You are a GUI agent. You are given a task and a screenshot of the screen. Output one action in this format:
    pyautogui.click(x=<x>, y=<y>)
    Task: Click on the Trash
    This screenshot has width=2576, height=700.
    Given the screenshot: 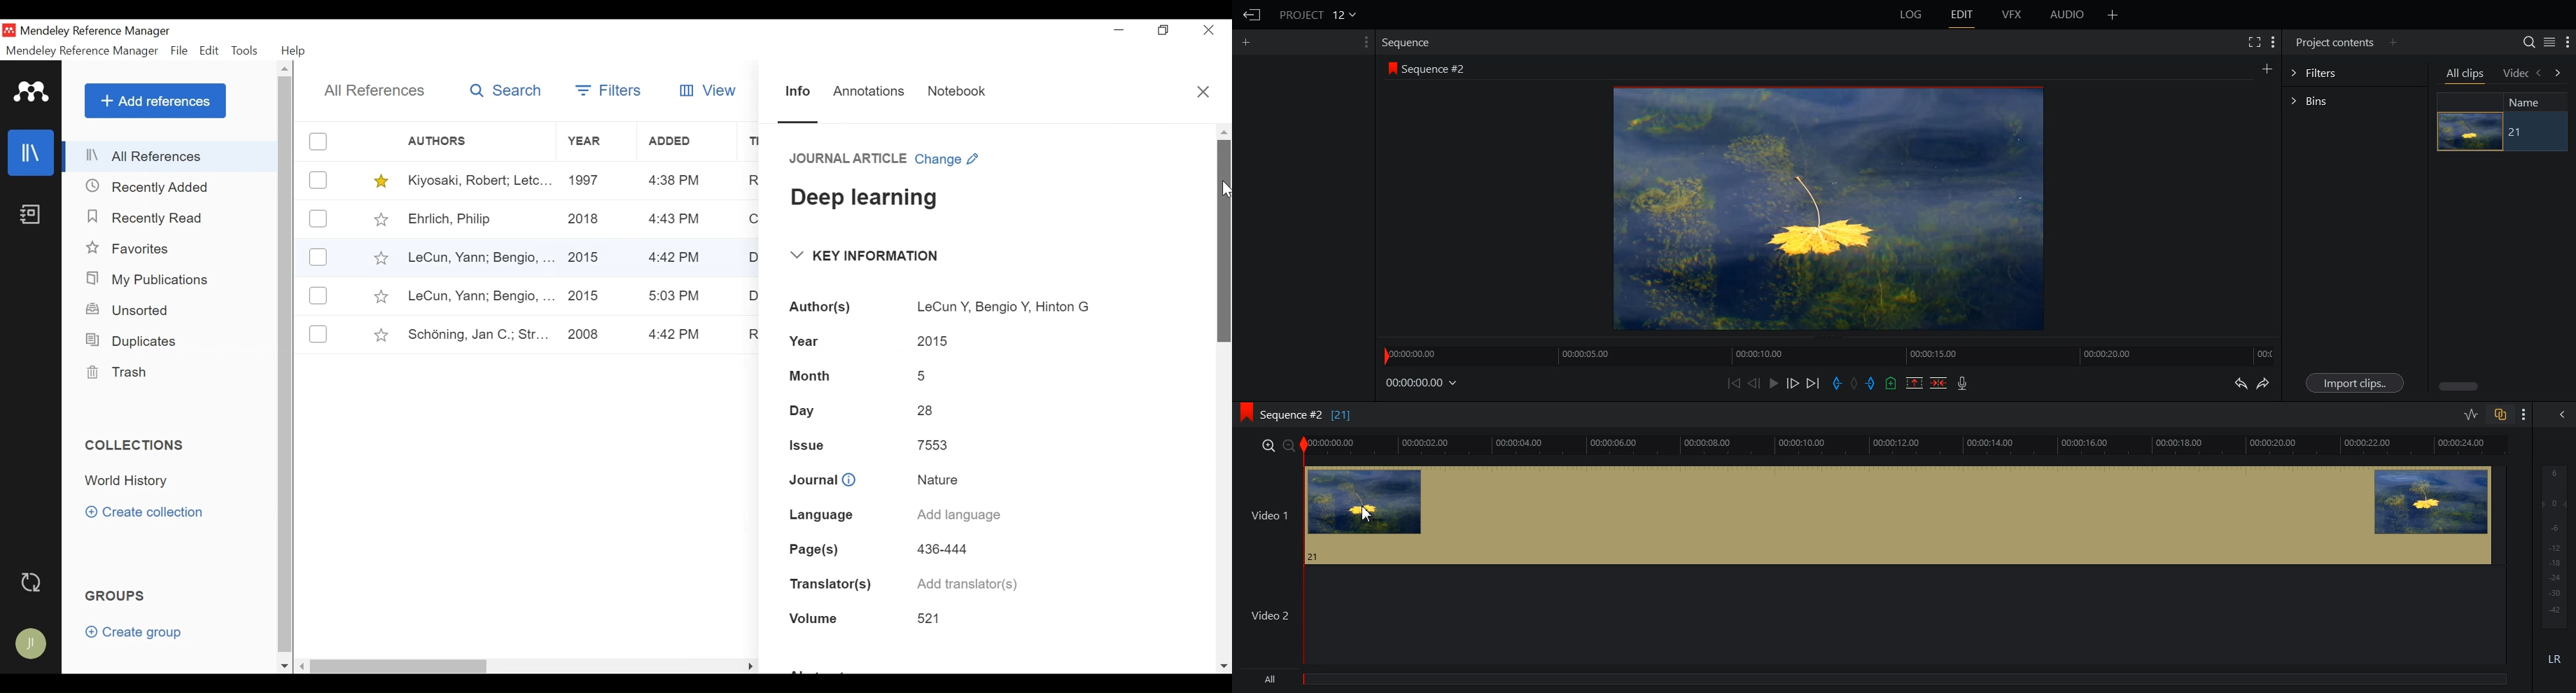 What is the action you would take?
    pyautogui.click(x=116, y=373)
    